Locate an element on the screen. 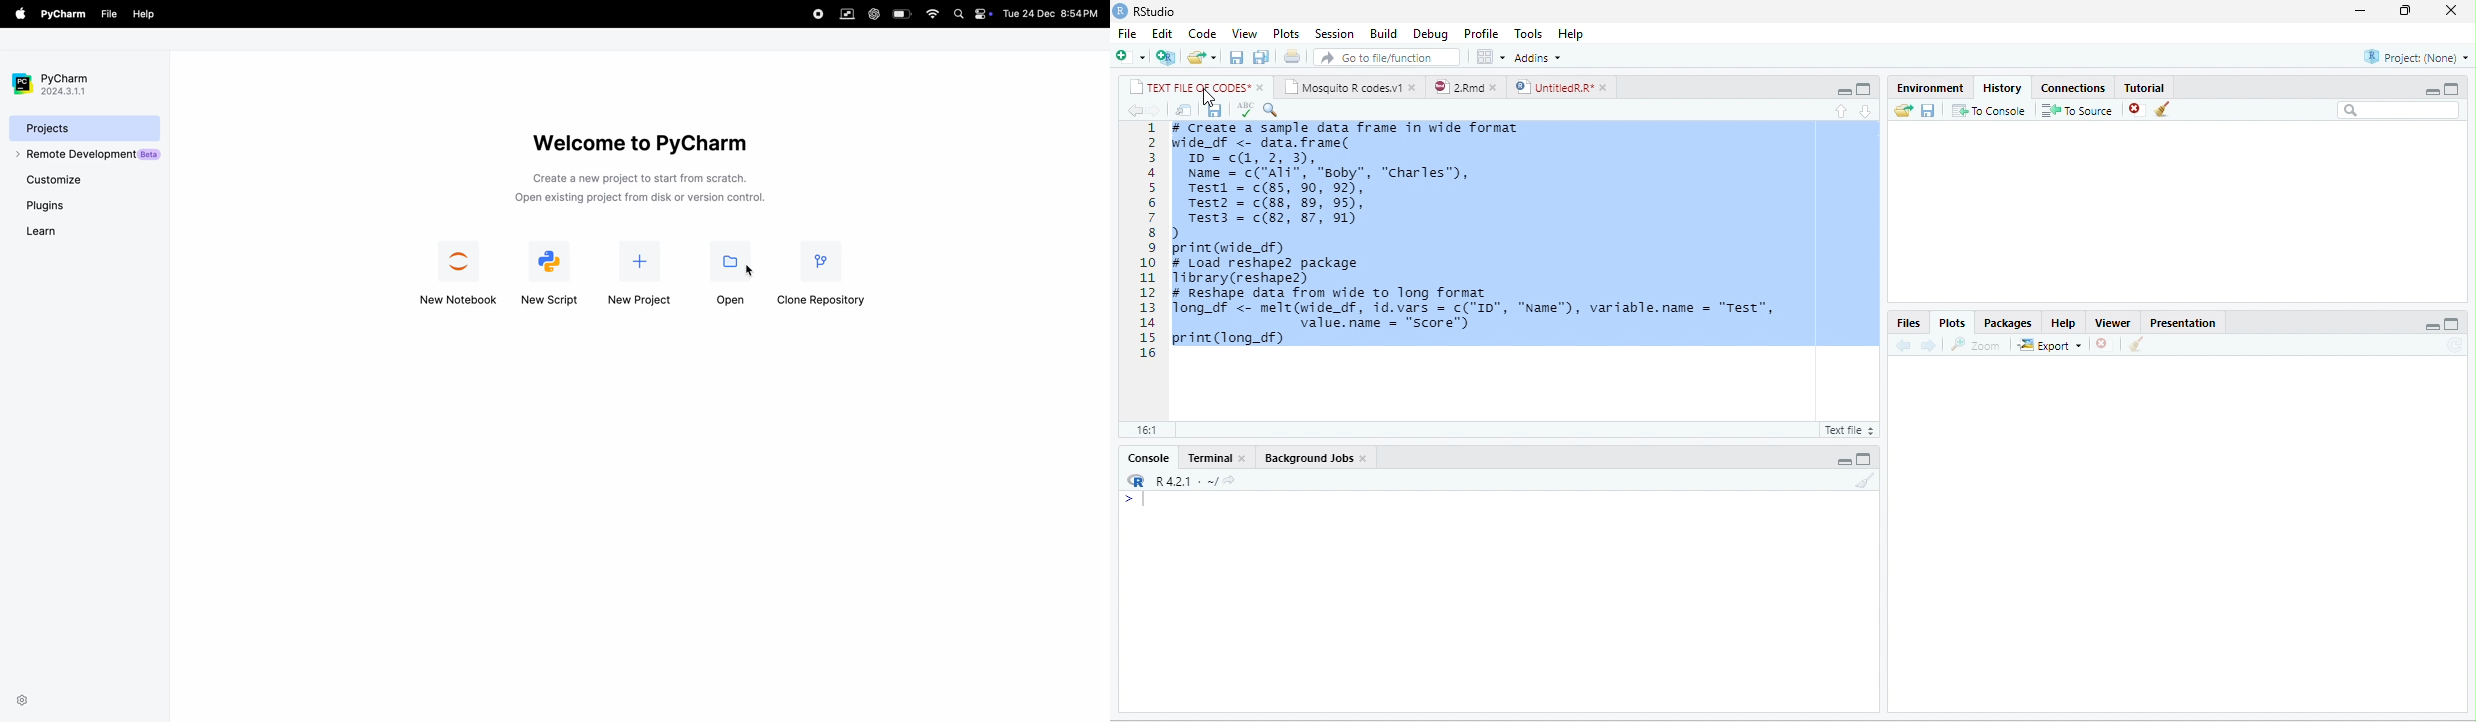  close file is located at coordinates (2104, 344).